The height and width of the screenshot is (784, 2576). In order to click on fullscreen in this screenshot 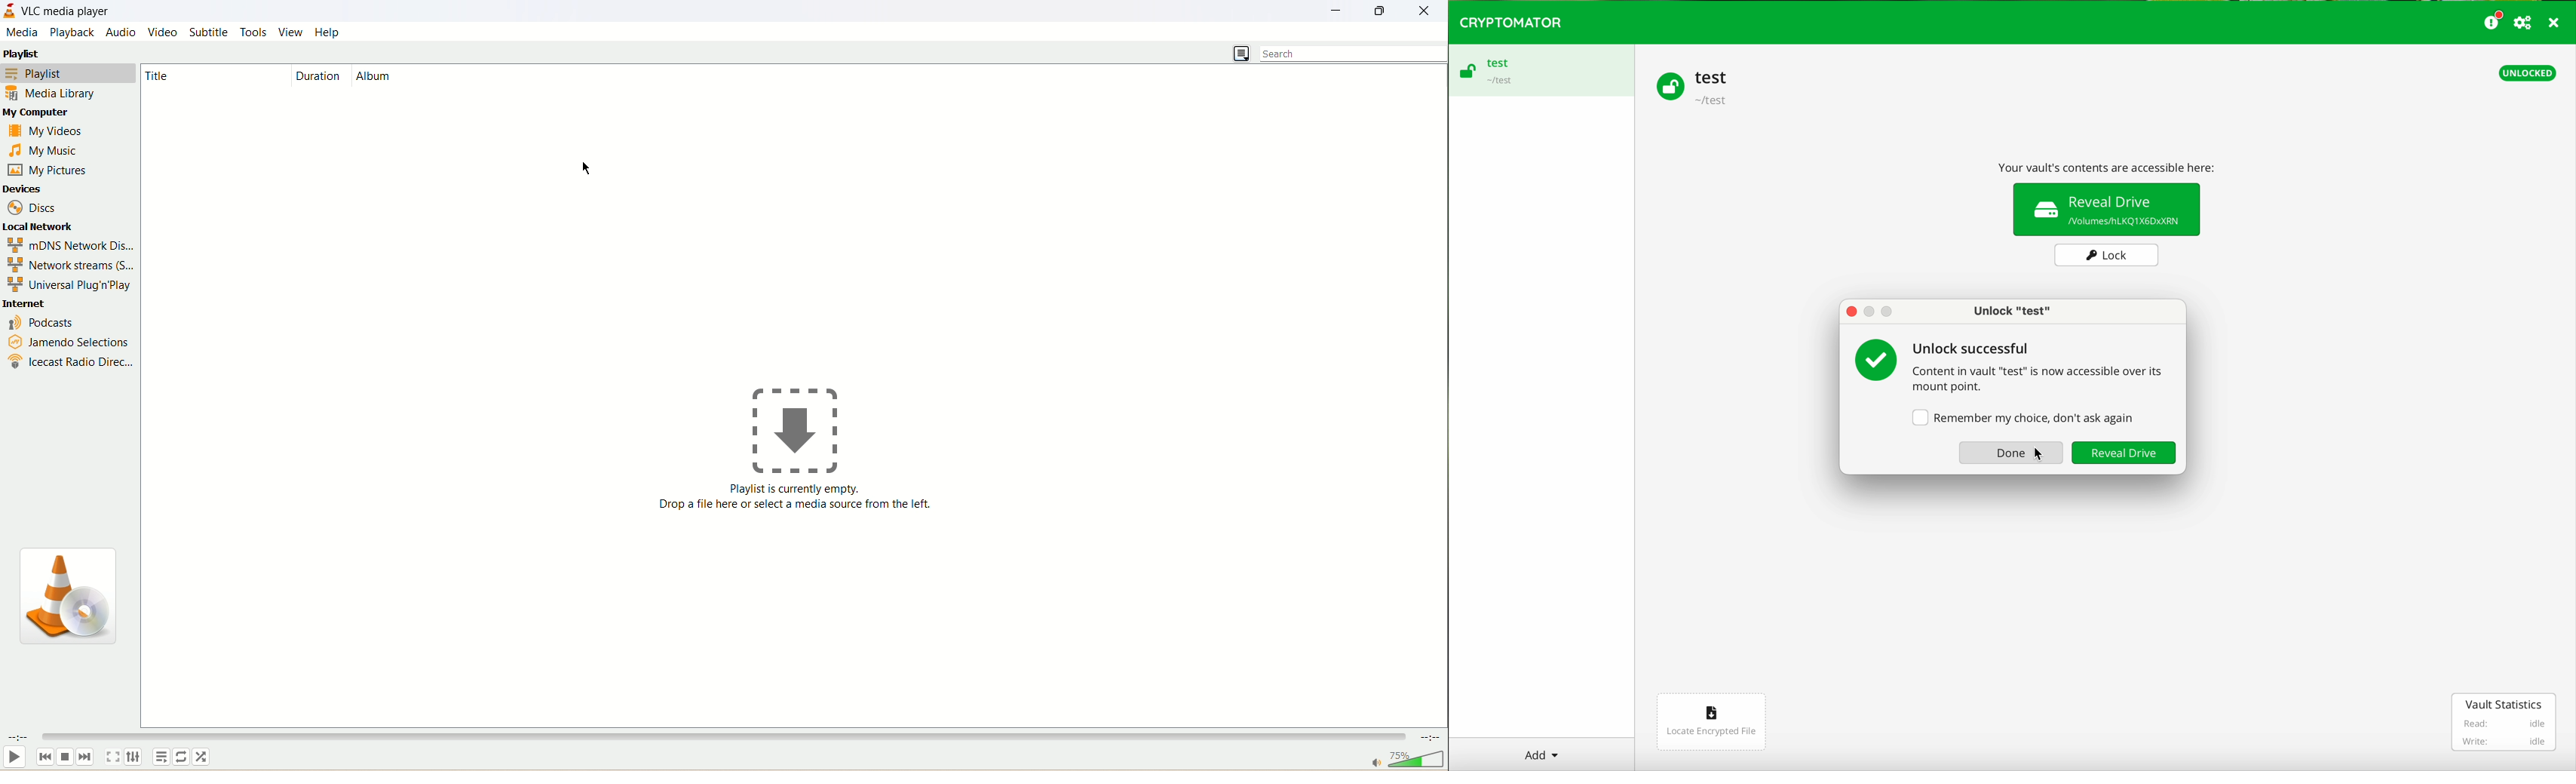, I will do `click(112, 758)`.